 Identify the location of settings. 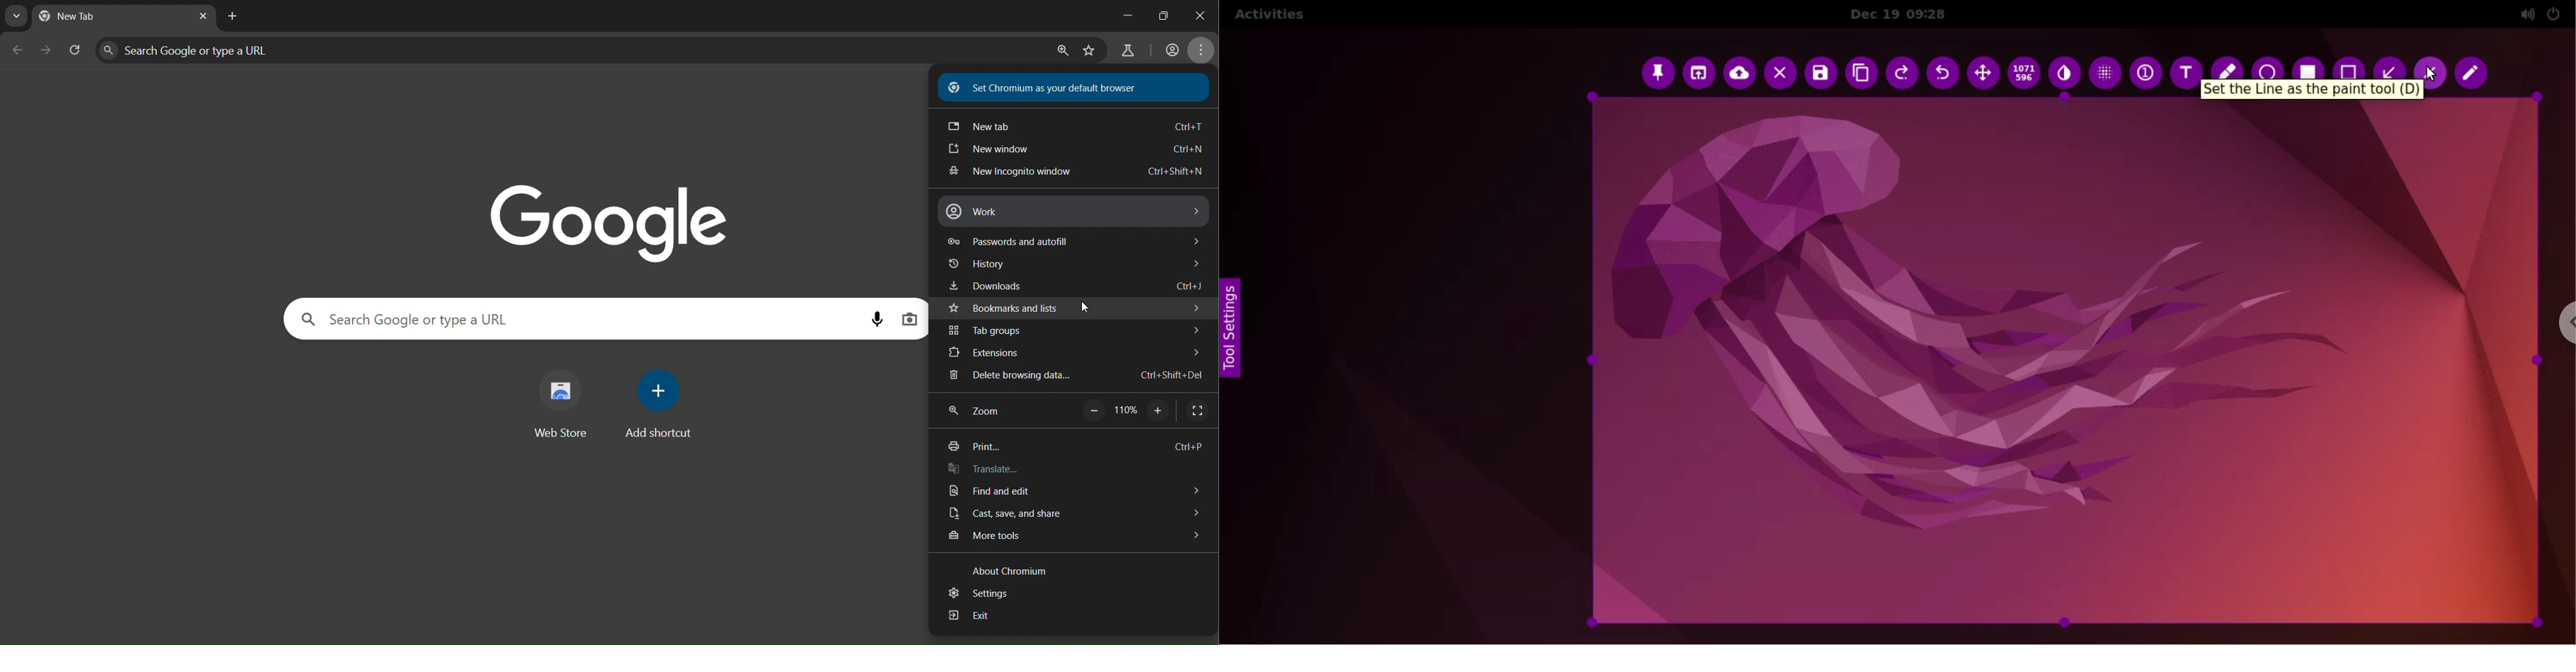
(984, 594).